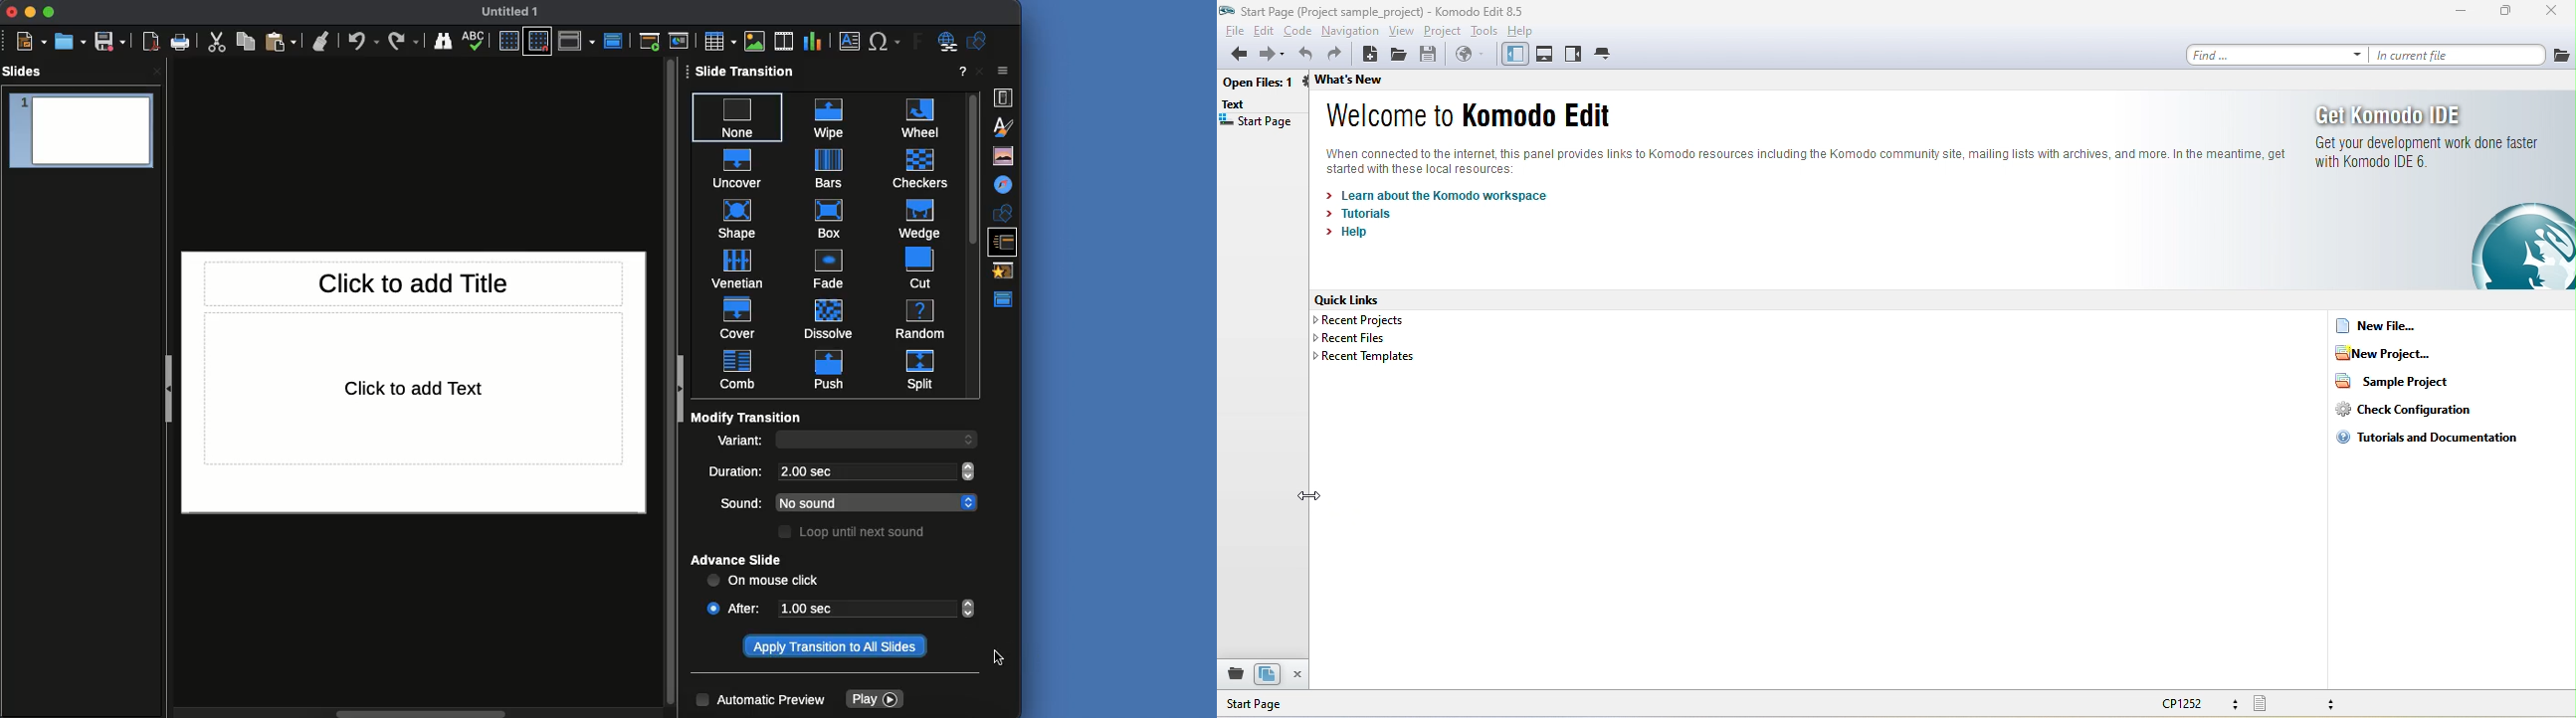 This screenshot has width=2576, height=728. I want to click on Slide transition, so click(747, 71).